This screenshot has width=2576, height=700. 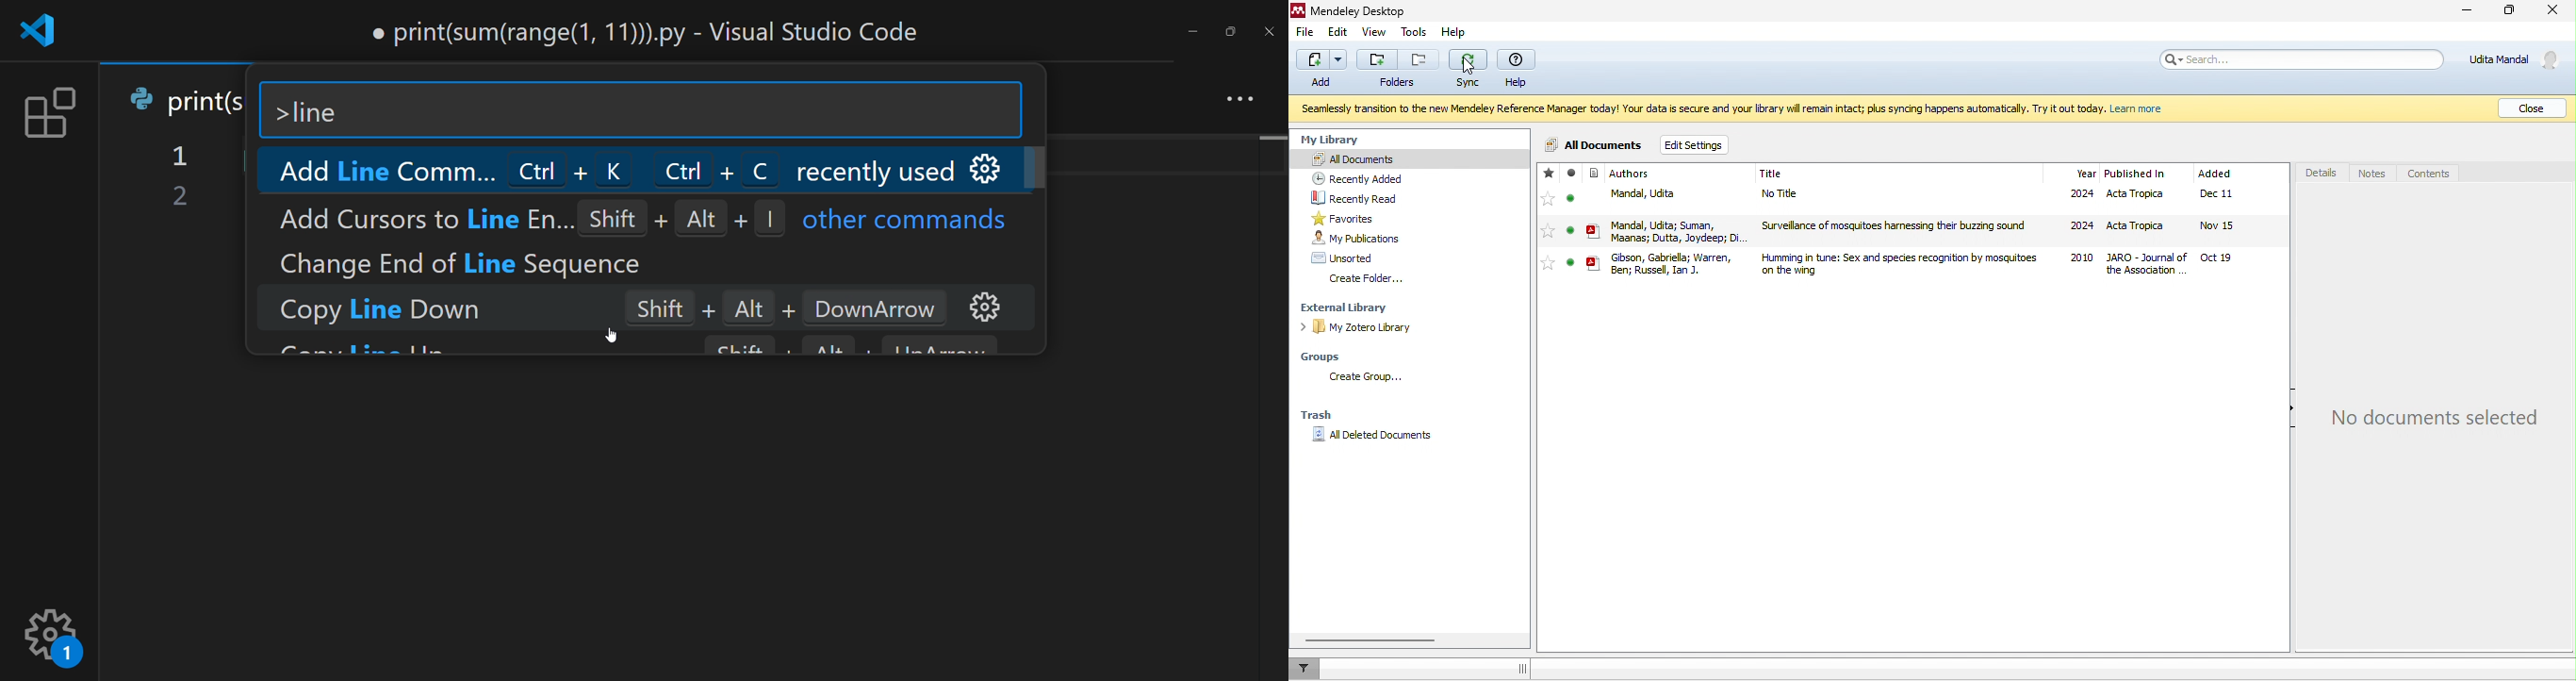 I want to click on account, so click(x=2518, y=59).